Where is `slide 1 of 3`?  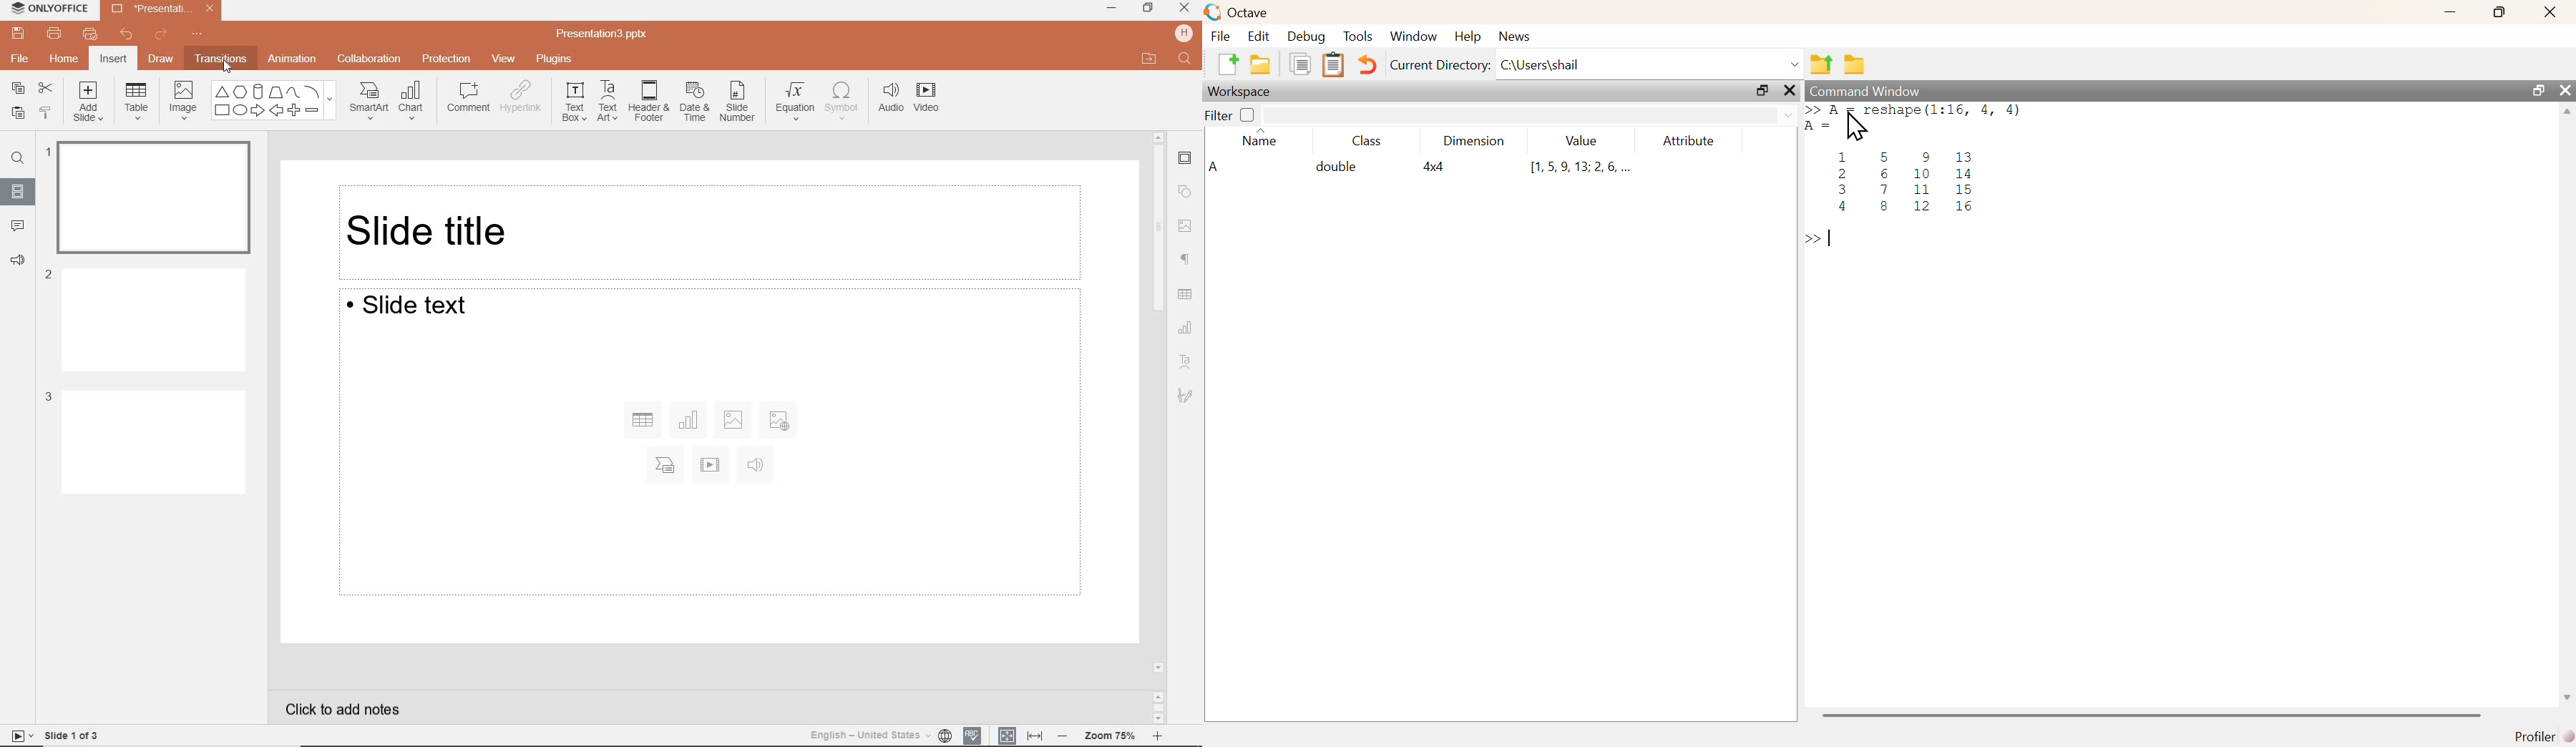 slide 1 of 3 is located at coordinates (52, 736).